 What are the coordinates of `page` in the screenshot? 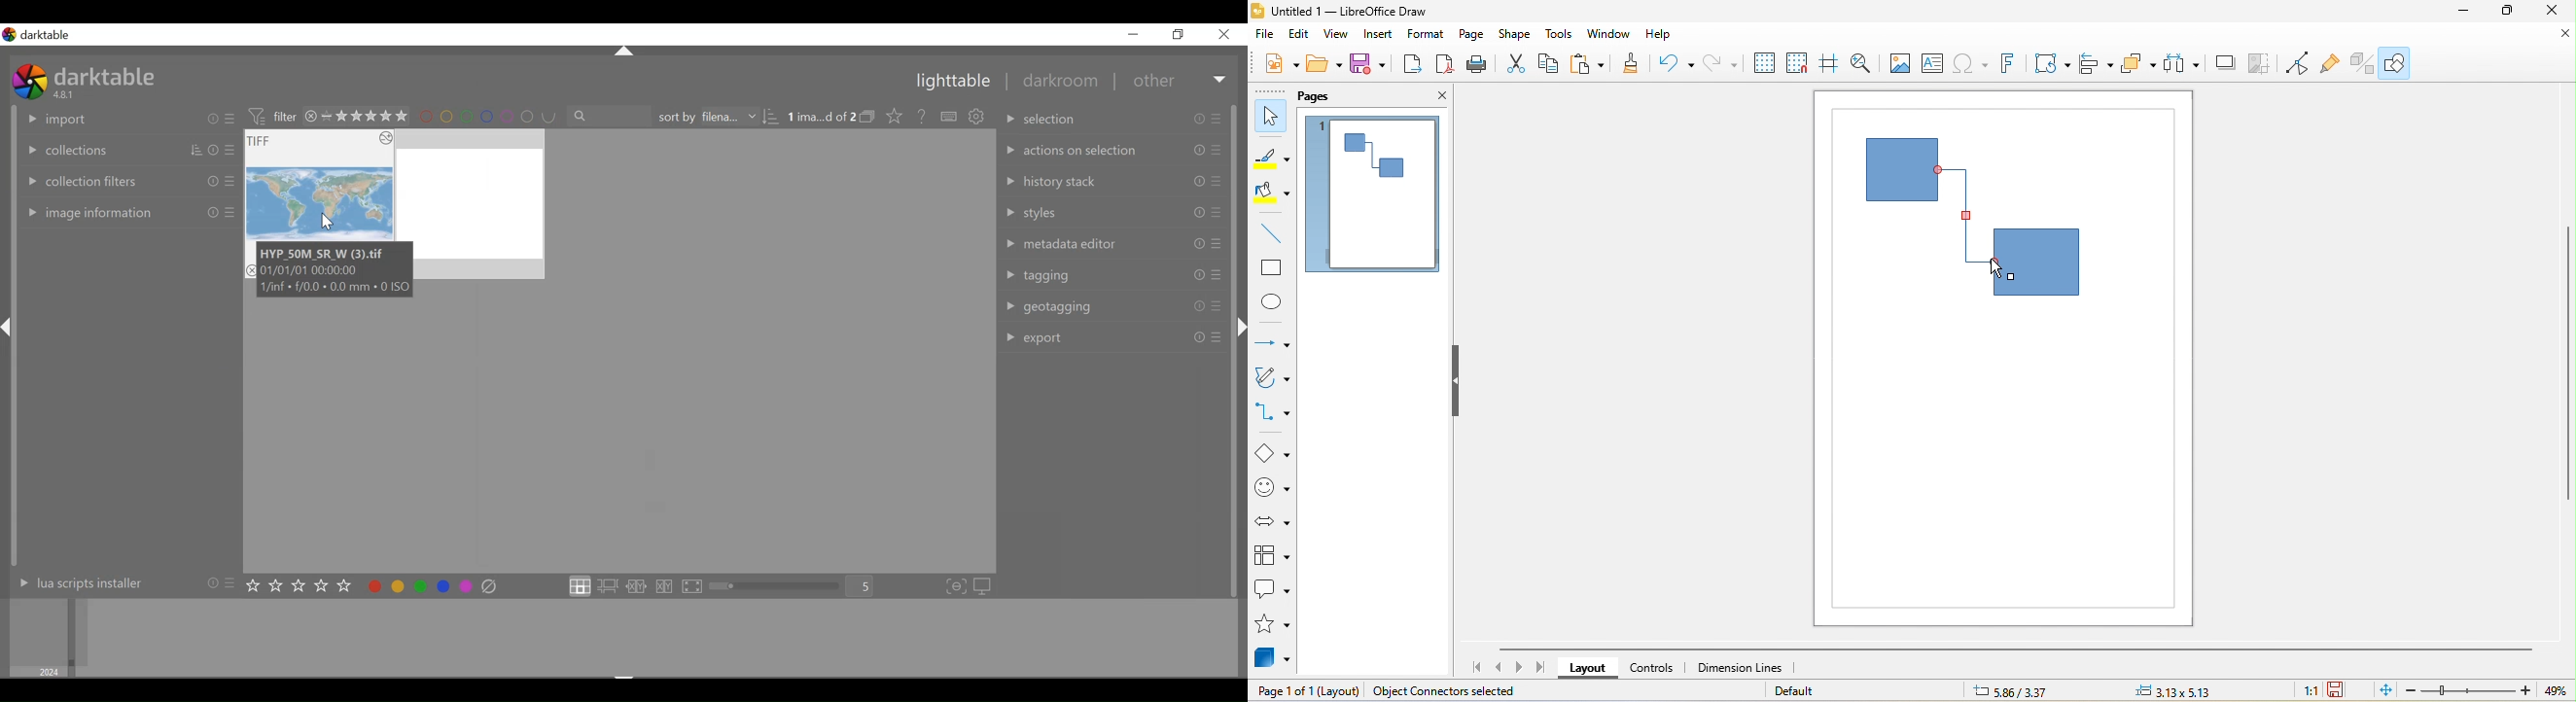 It's located at (1471, 35).